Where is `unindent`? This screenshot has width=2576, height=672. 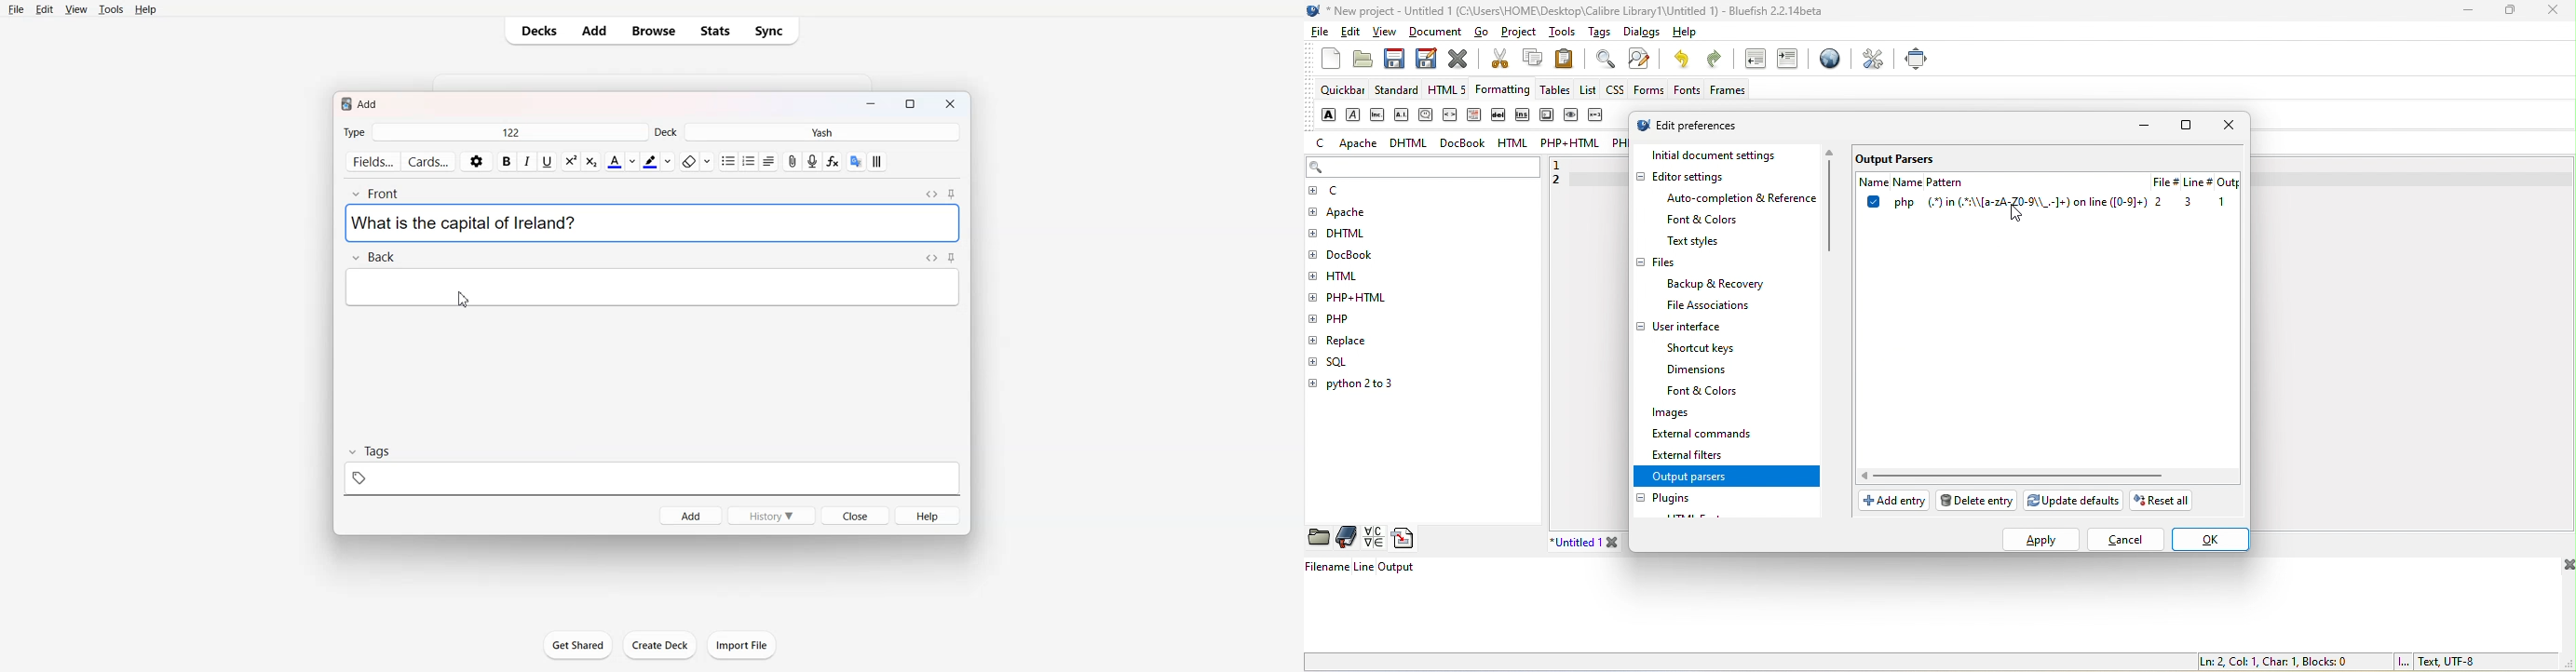 unindent is located at coordinates (1753, 60).